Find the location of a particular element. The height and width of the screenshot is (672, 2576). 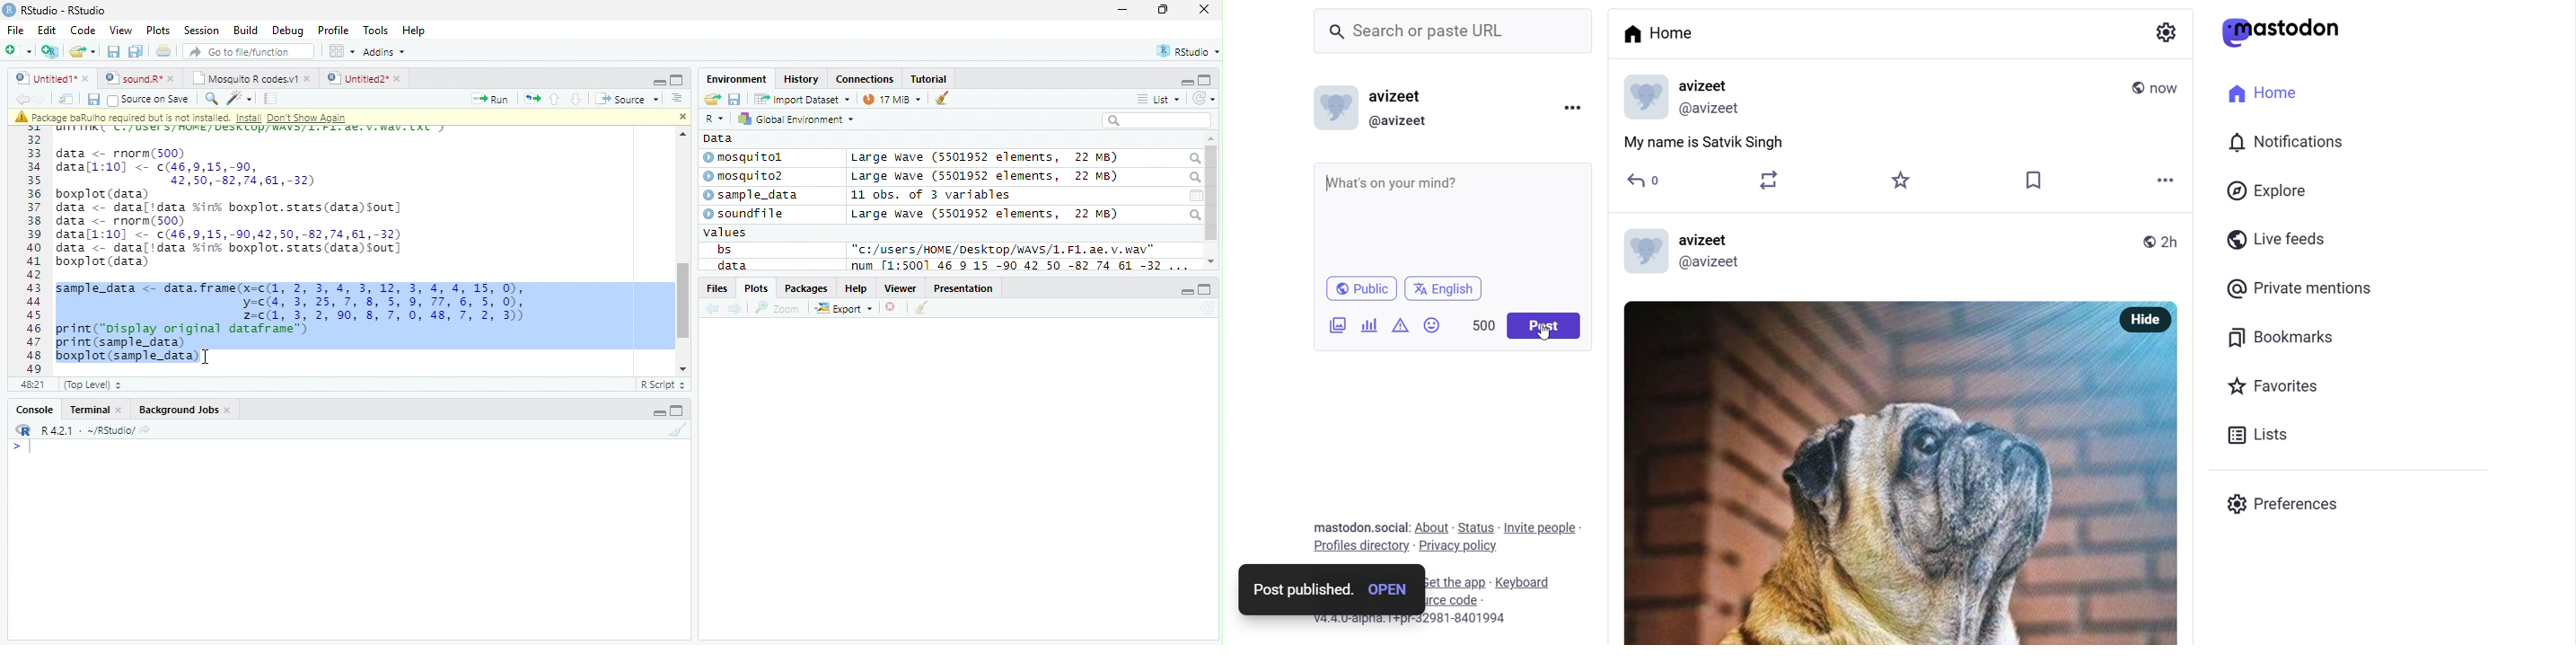

poll is located at coordinates (1366, 326).